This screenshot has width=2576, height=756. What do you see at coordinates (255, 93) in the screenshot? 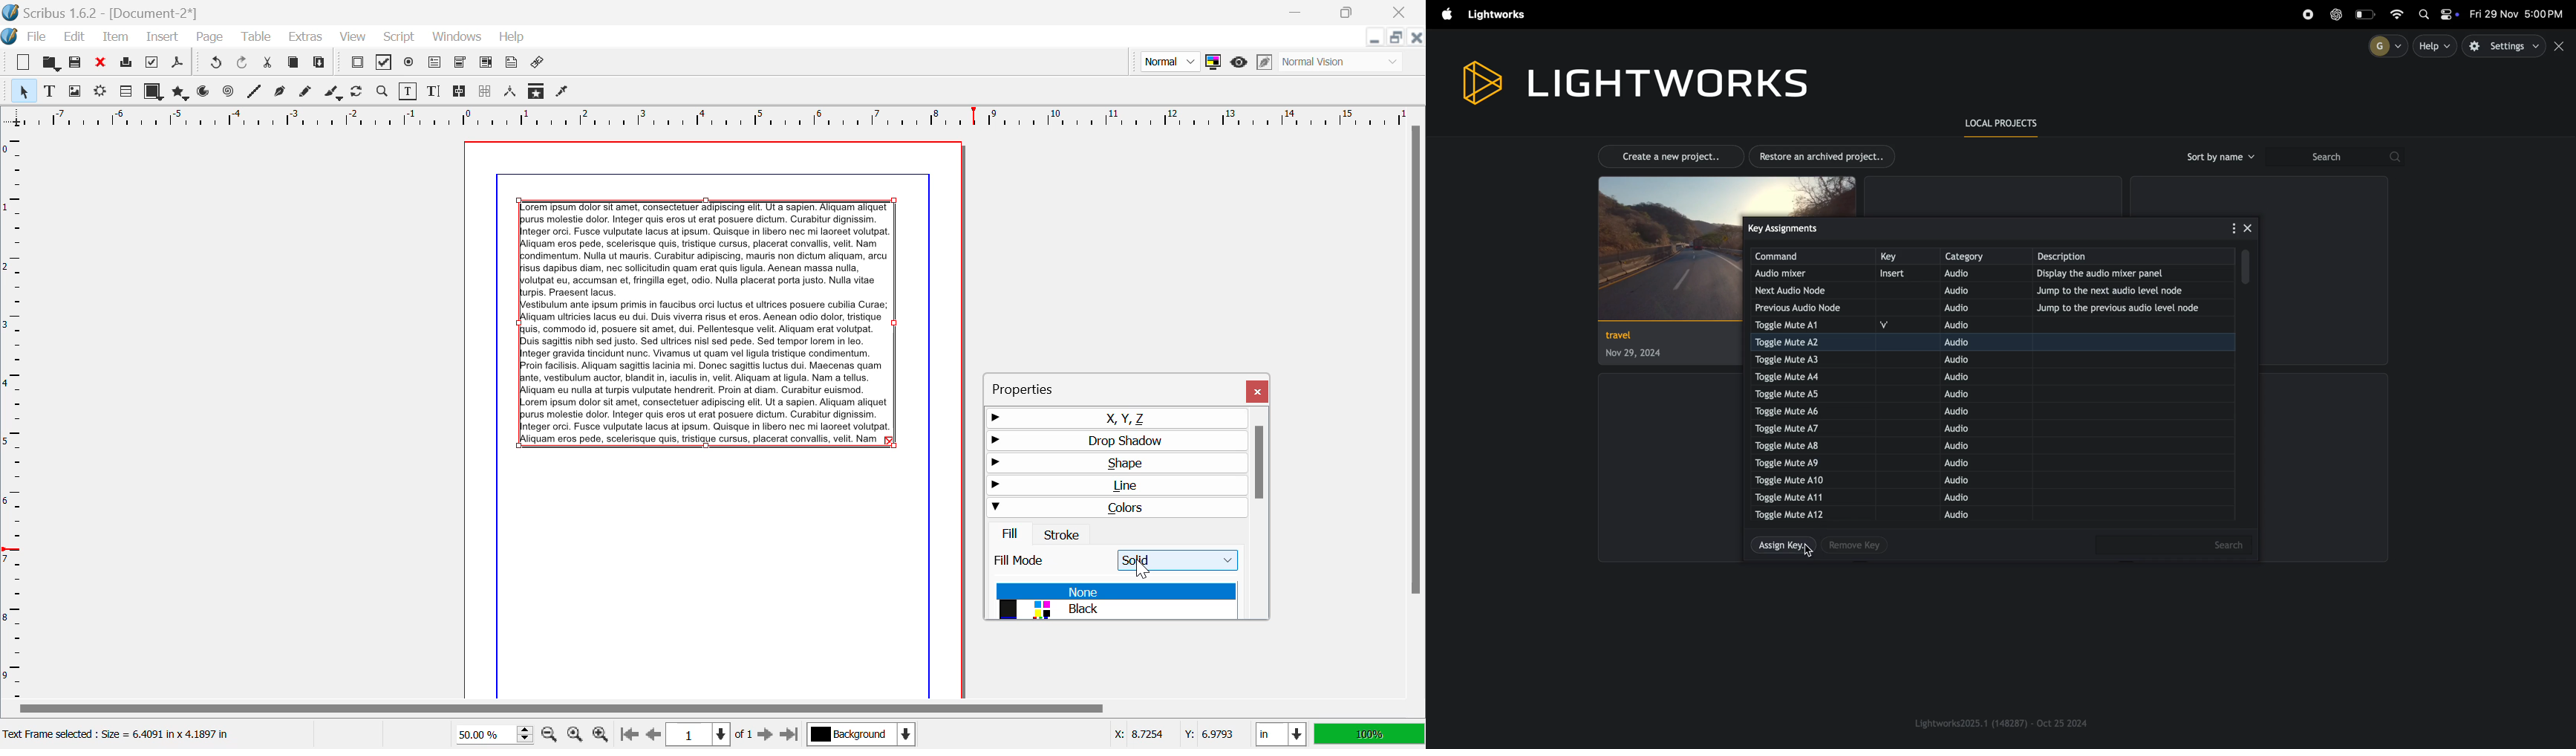
I see `Line` at bounding box center [255, 93].